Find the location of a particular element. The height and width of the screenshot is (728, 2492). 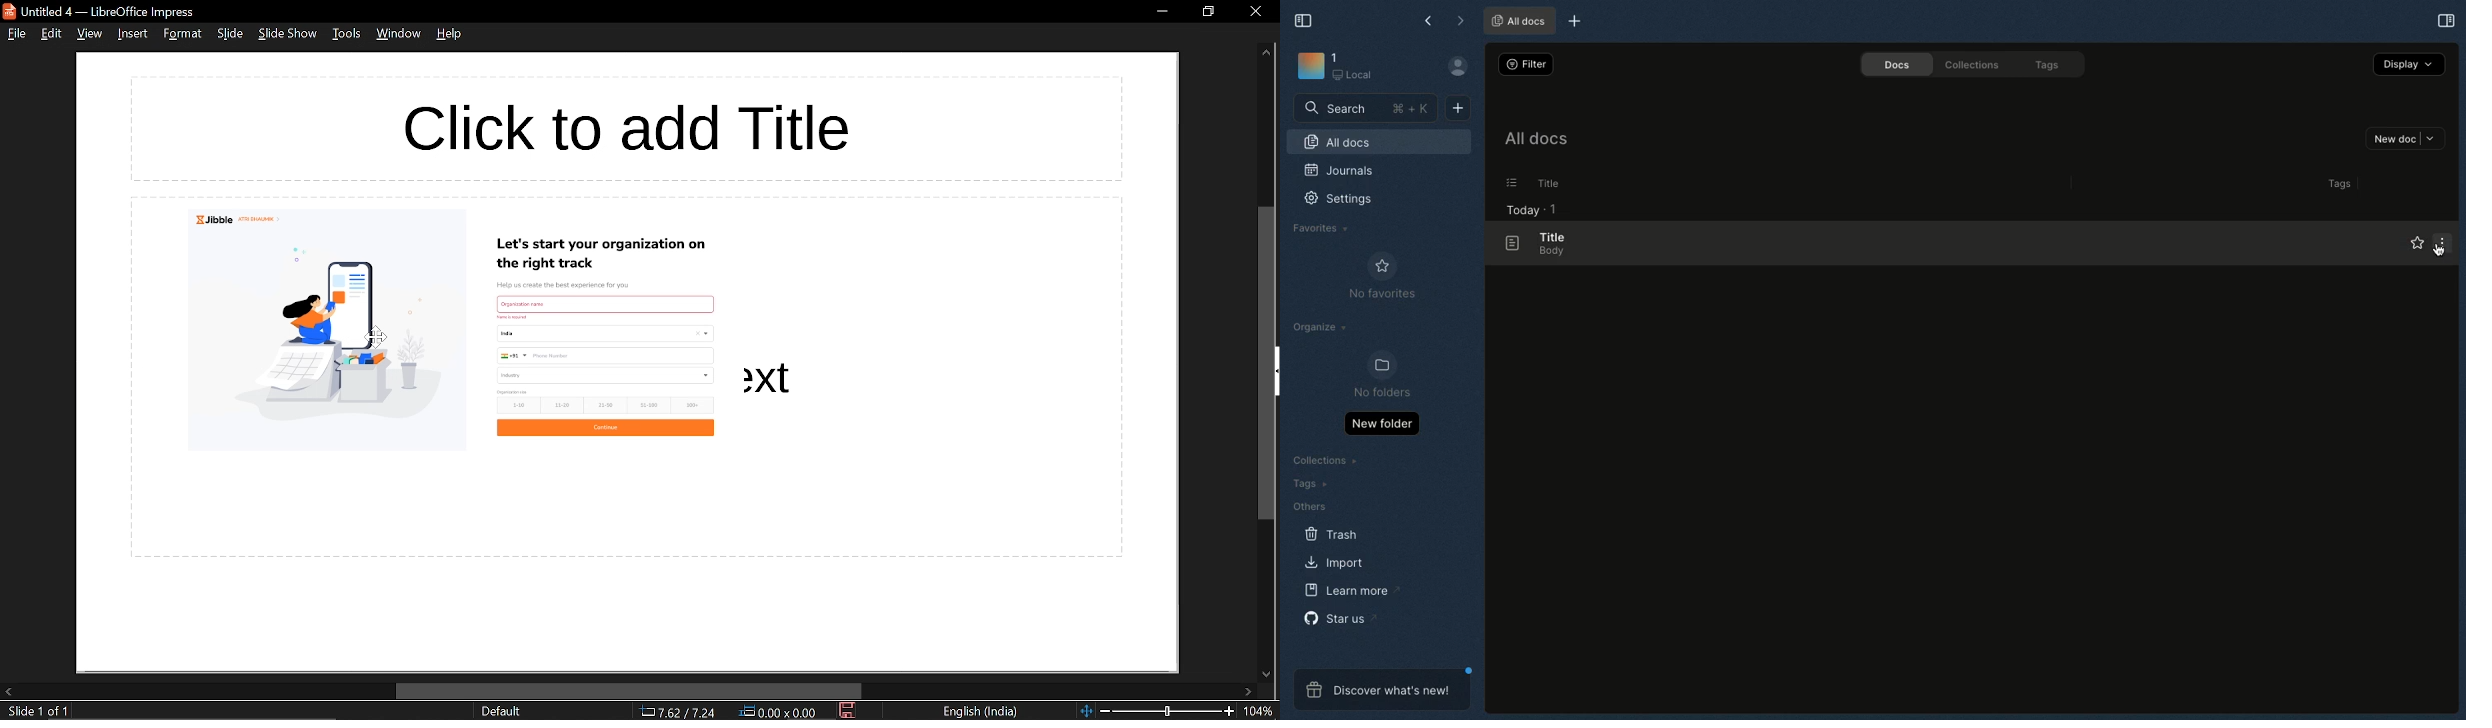

Search is located at coordinates (1366, 107).